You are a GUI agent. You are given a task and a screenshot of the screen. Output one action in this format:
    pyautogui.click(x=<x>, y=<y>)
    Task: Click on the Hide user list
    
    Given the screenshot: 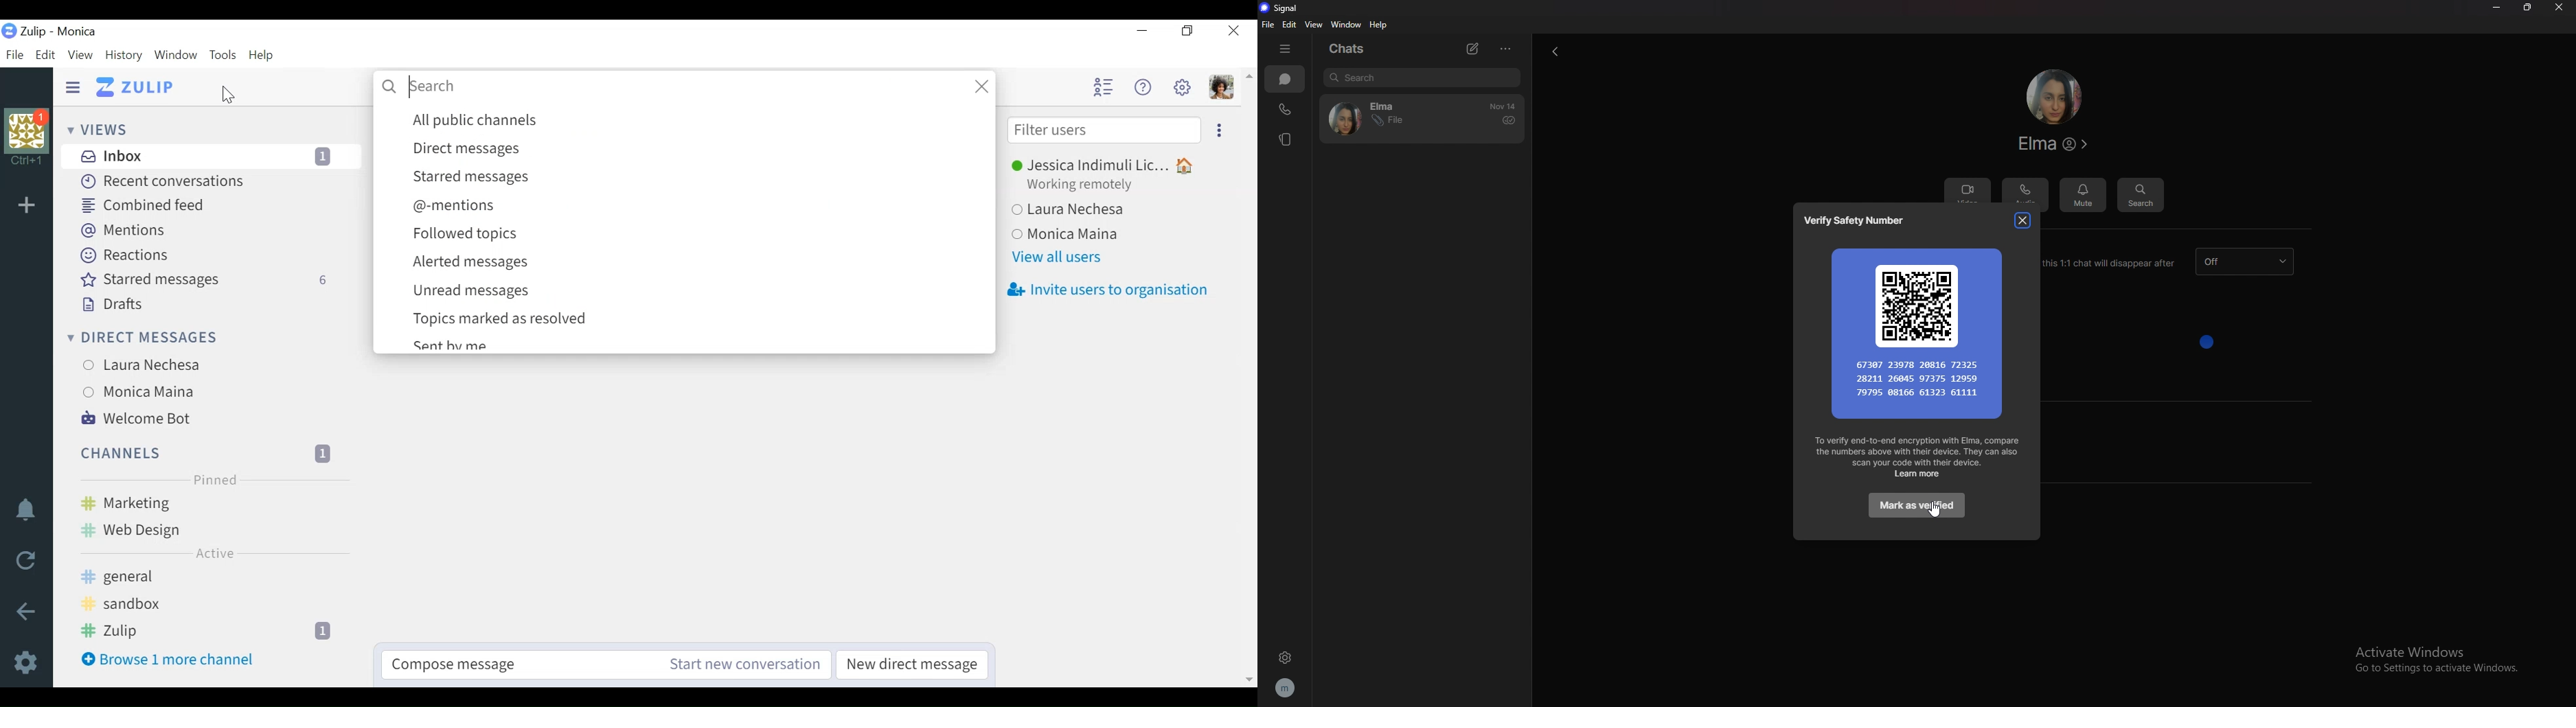 What is the action you would take?
    pyautogui.click(x=1104, y=88)
    